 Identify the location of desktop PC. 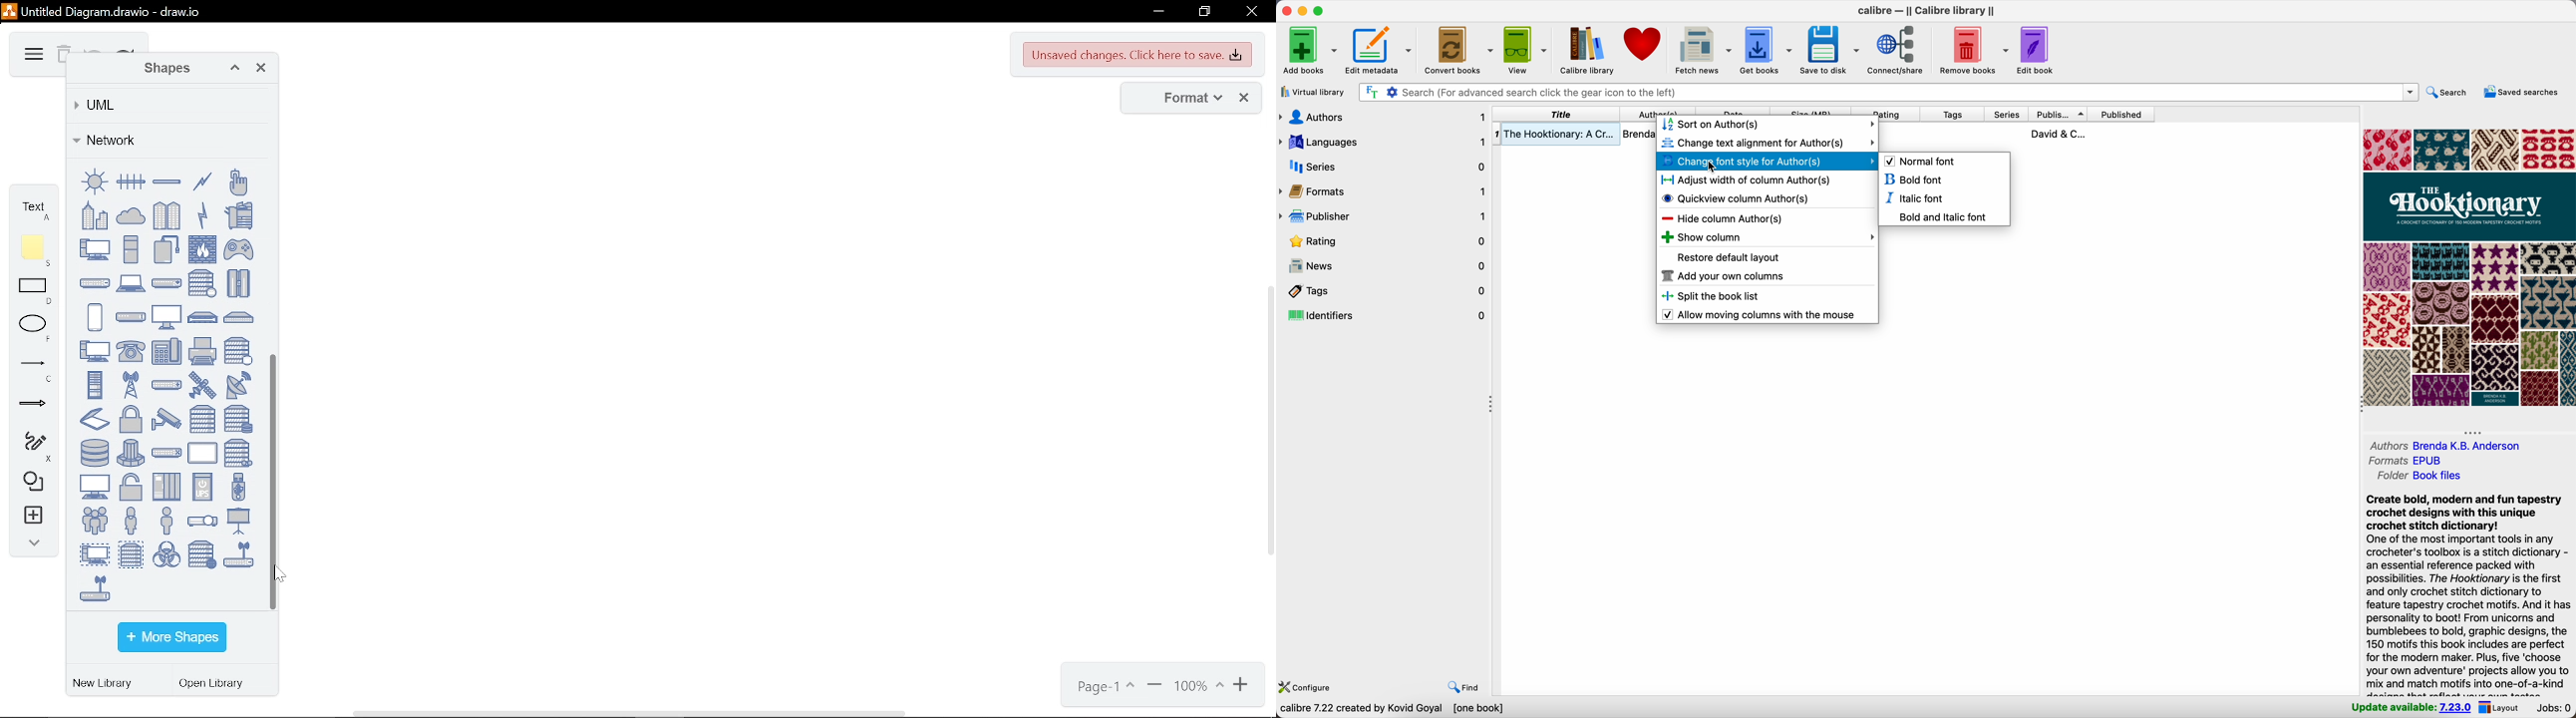
(131, 248).